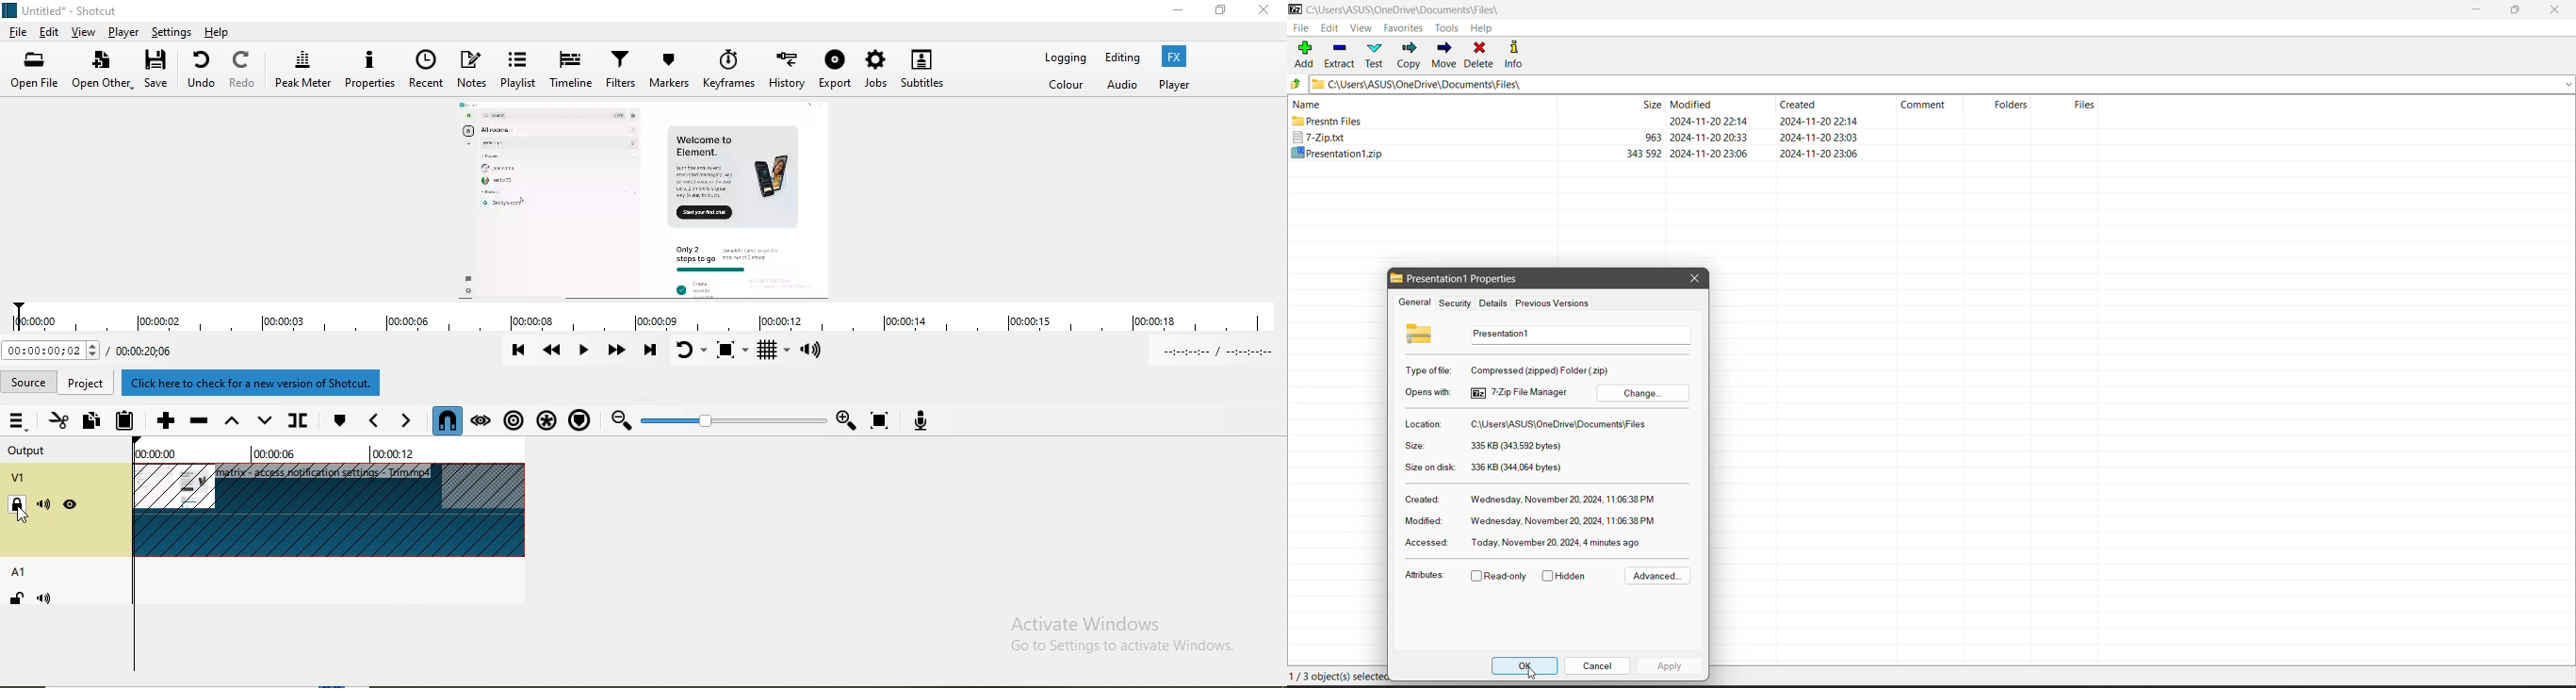  I want to click on Toggle player looping , so click(692, 353).